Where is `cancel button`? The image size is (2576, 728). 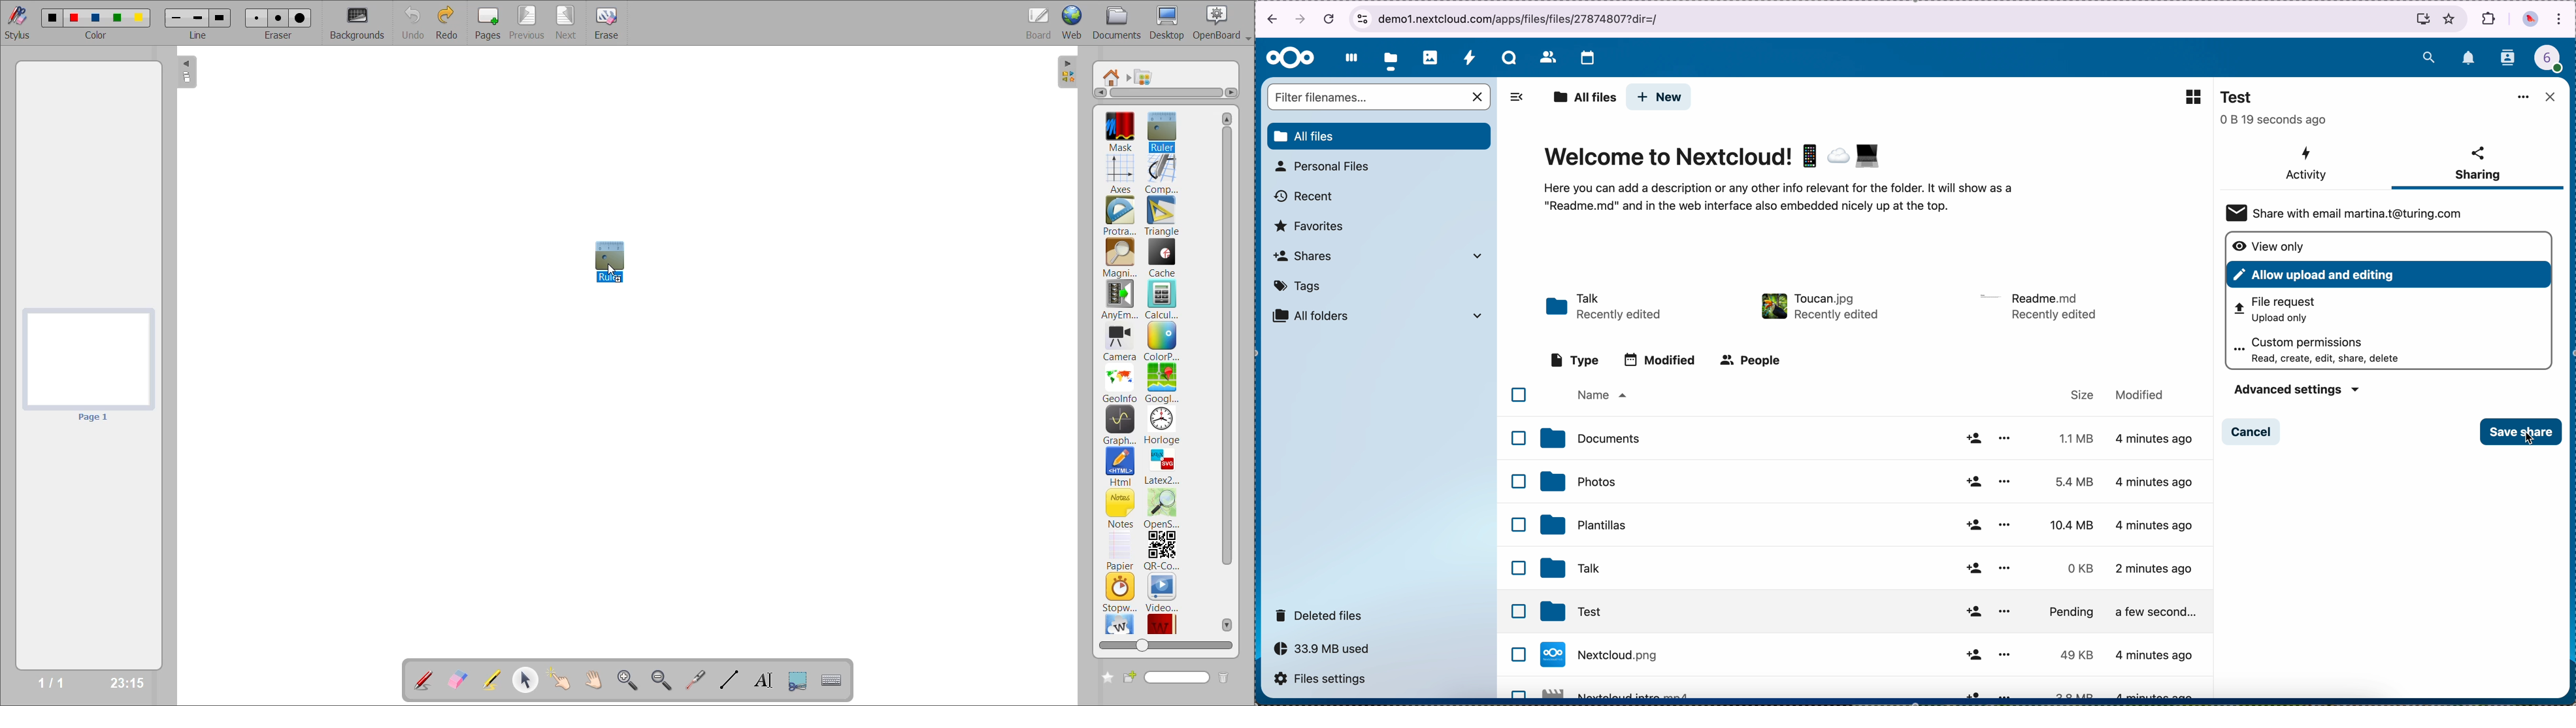
cancel button is located at coordinates (2253, 431).